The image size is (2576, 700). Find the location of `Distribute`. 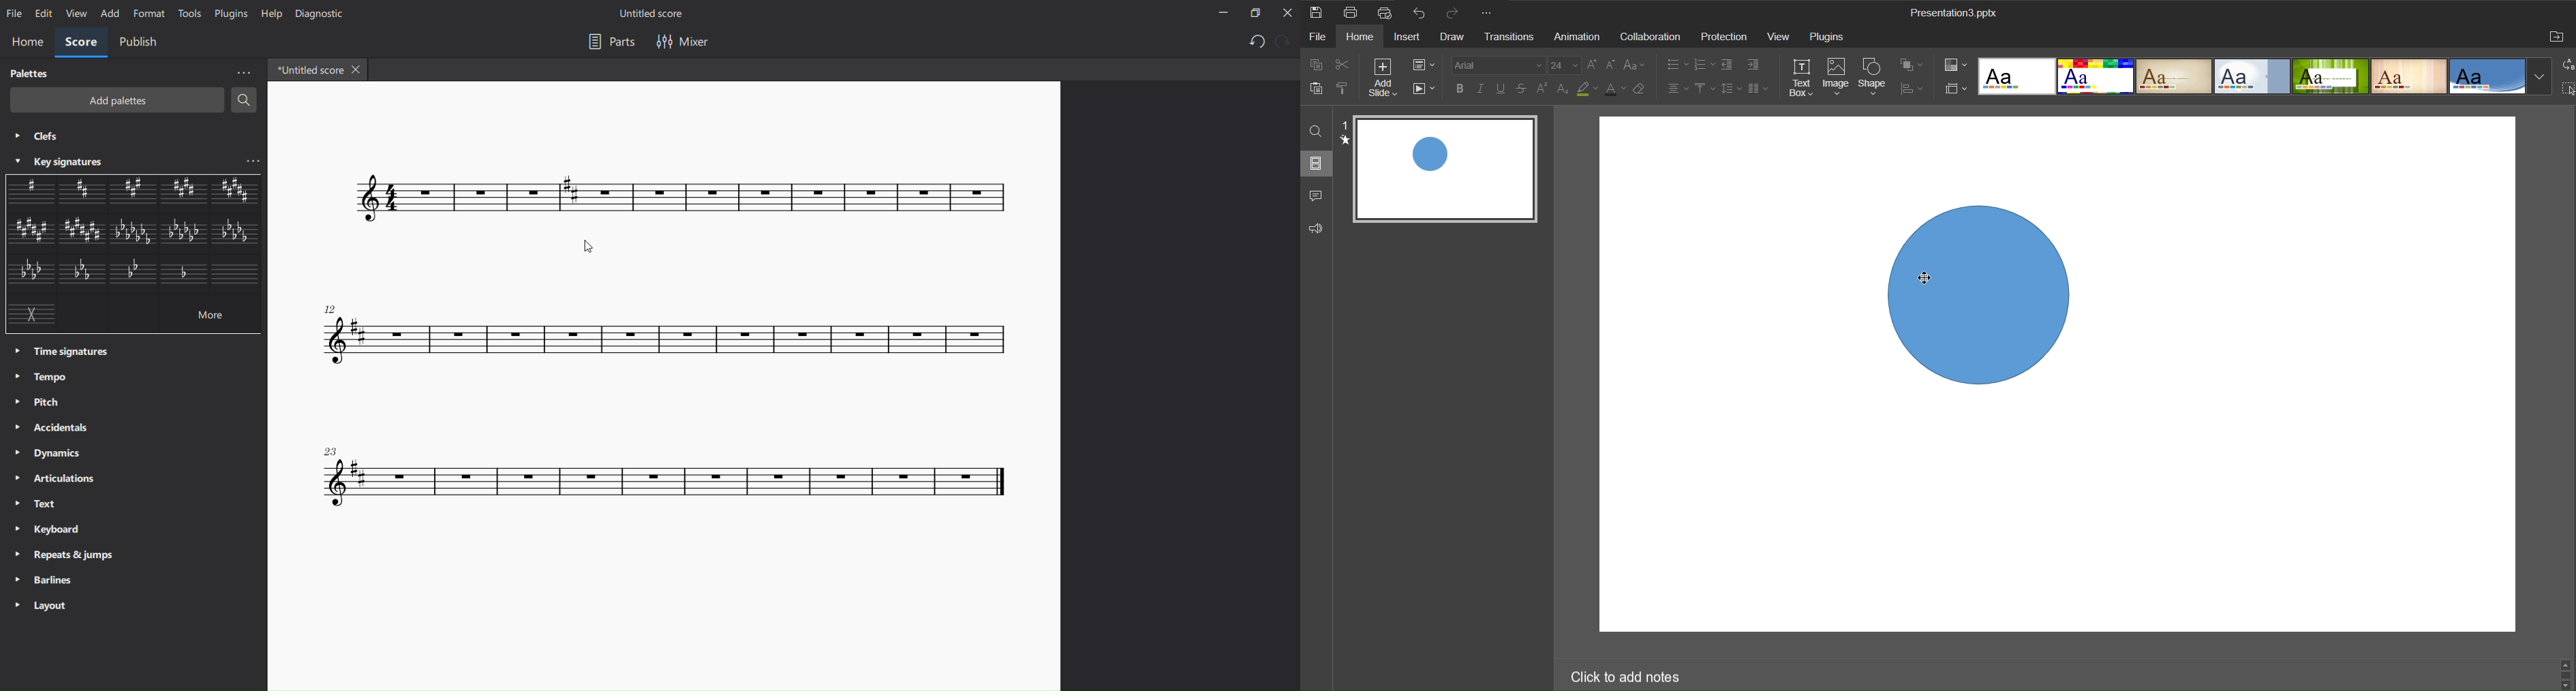

Distribute is located at coordinates (1913, 91).